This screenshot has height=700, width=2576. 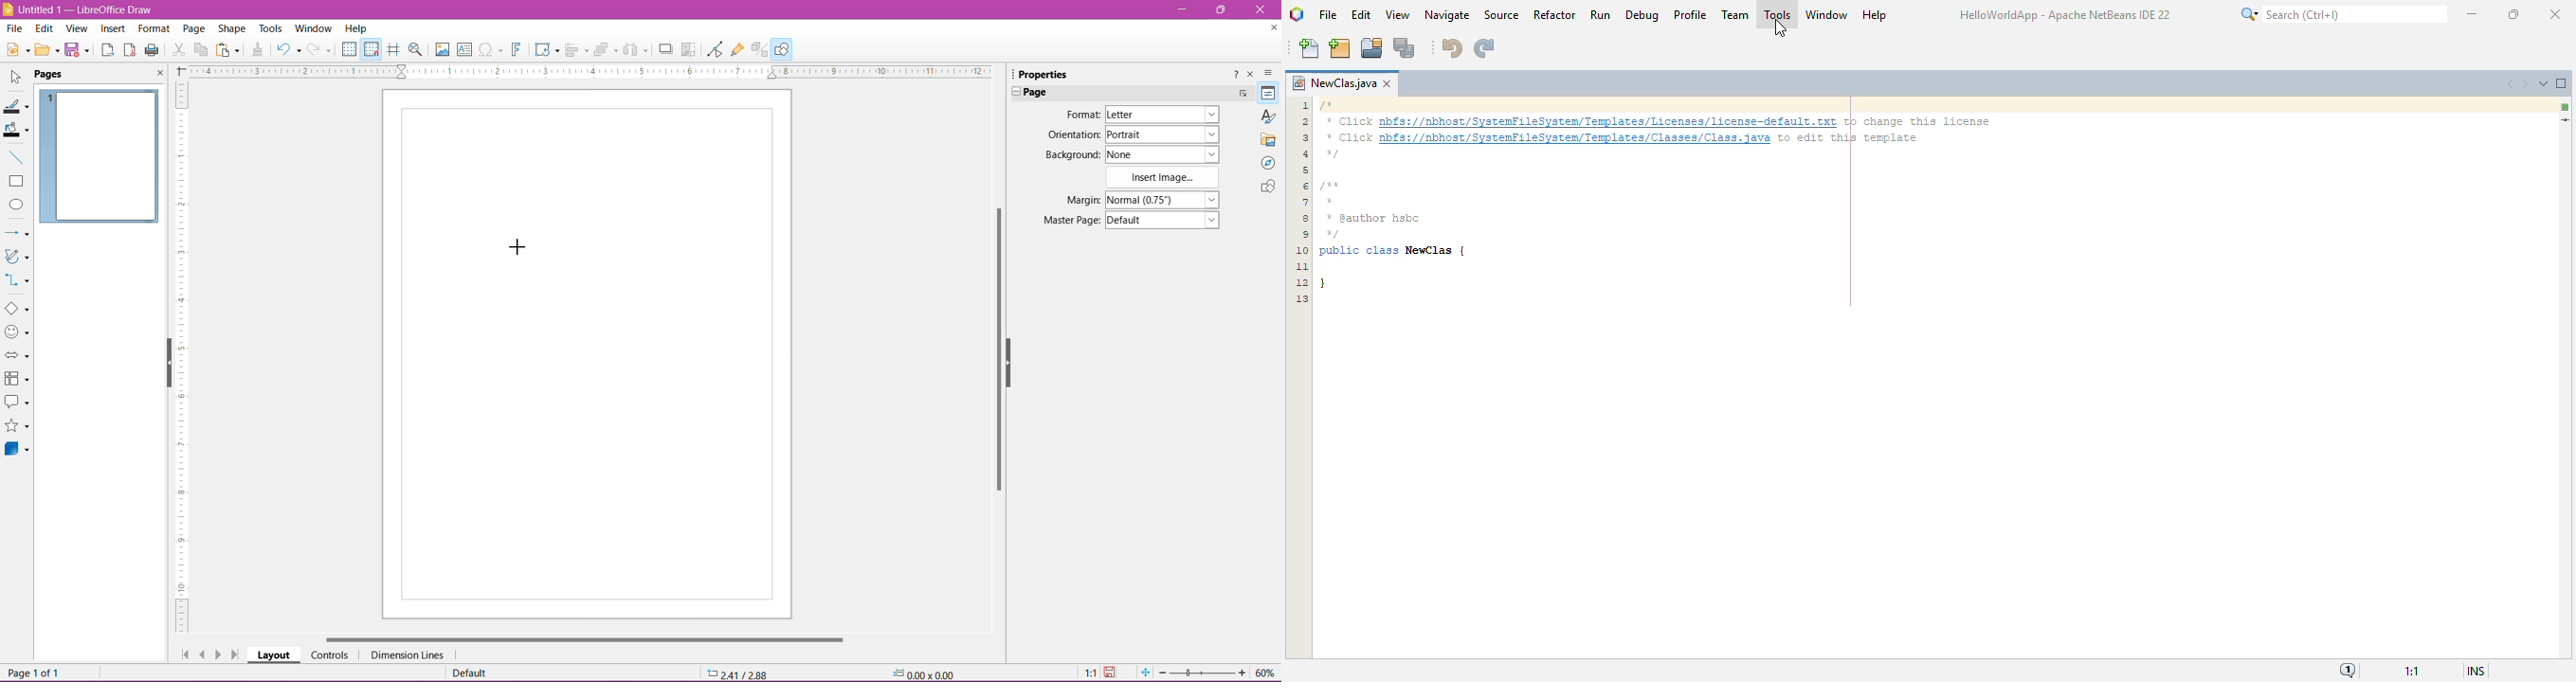 I want to click on Properties, so click(x=1041, y=74).